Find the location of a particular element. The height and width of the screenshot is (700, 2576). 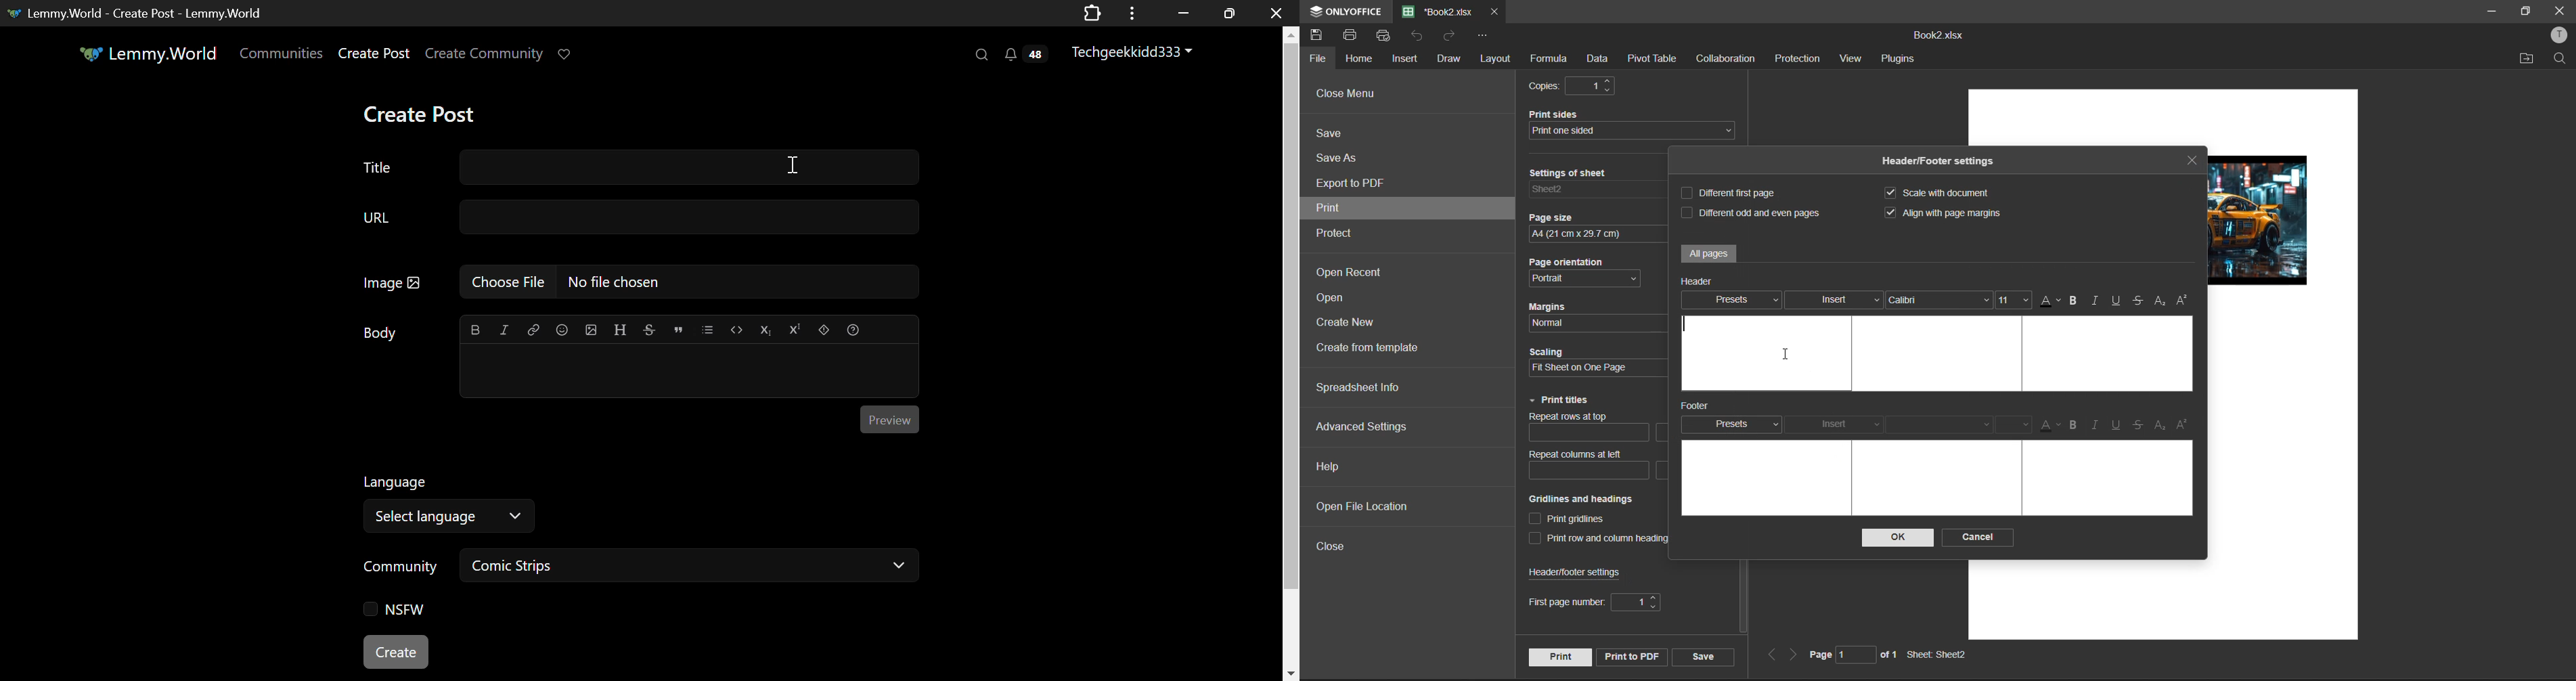

open location is located at coordinates (2528, 59).